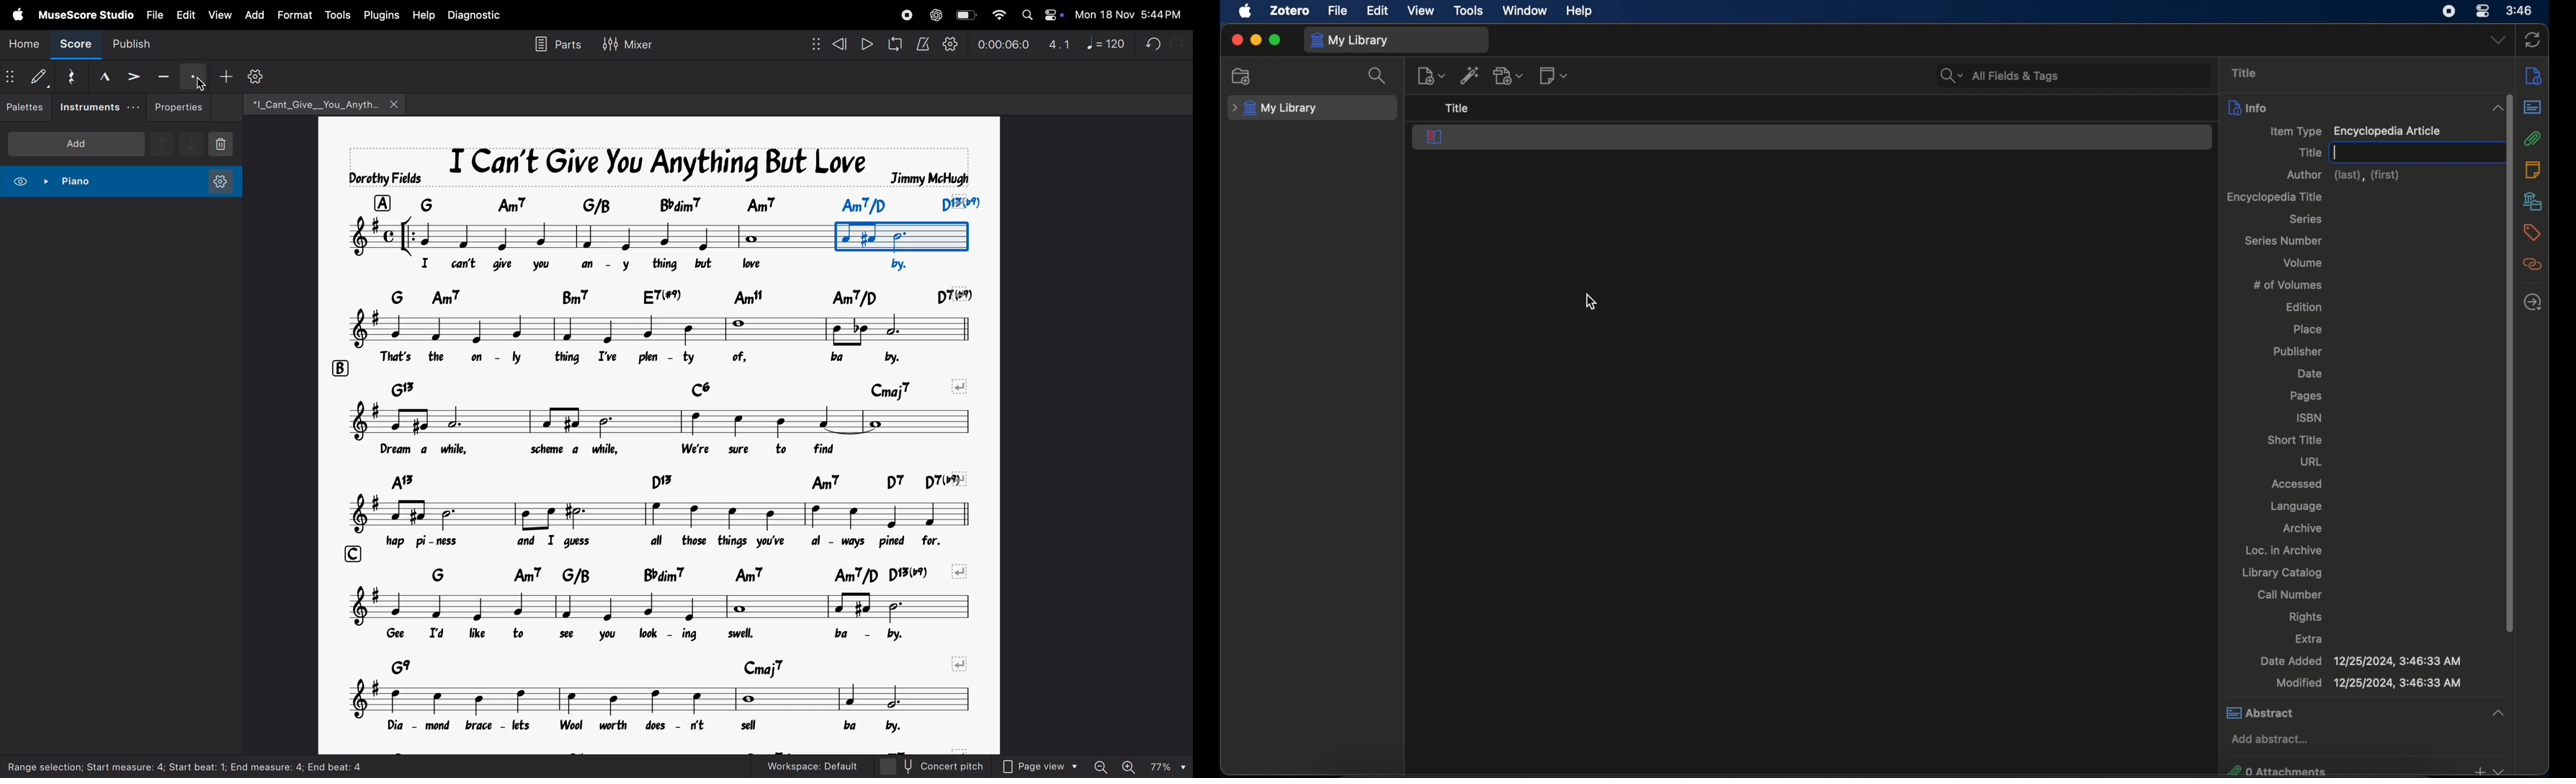  I want to click on encyclopedia article, so click(1434, 137).